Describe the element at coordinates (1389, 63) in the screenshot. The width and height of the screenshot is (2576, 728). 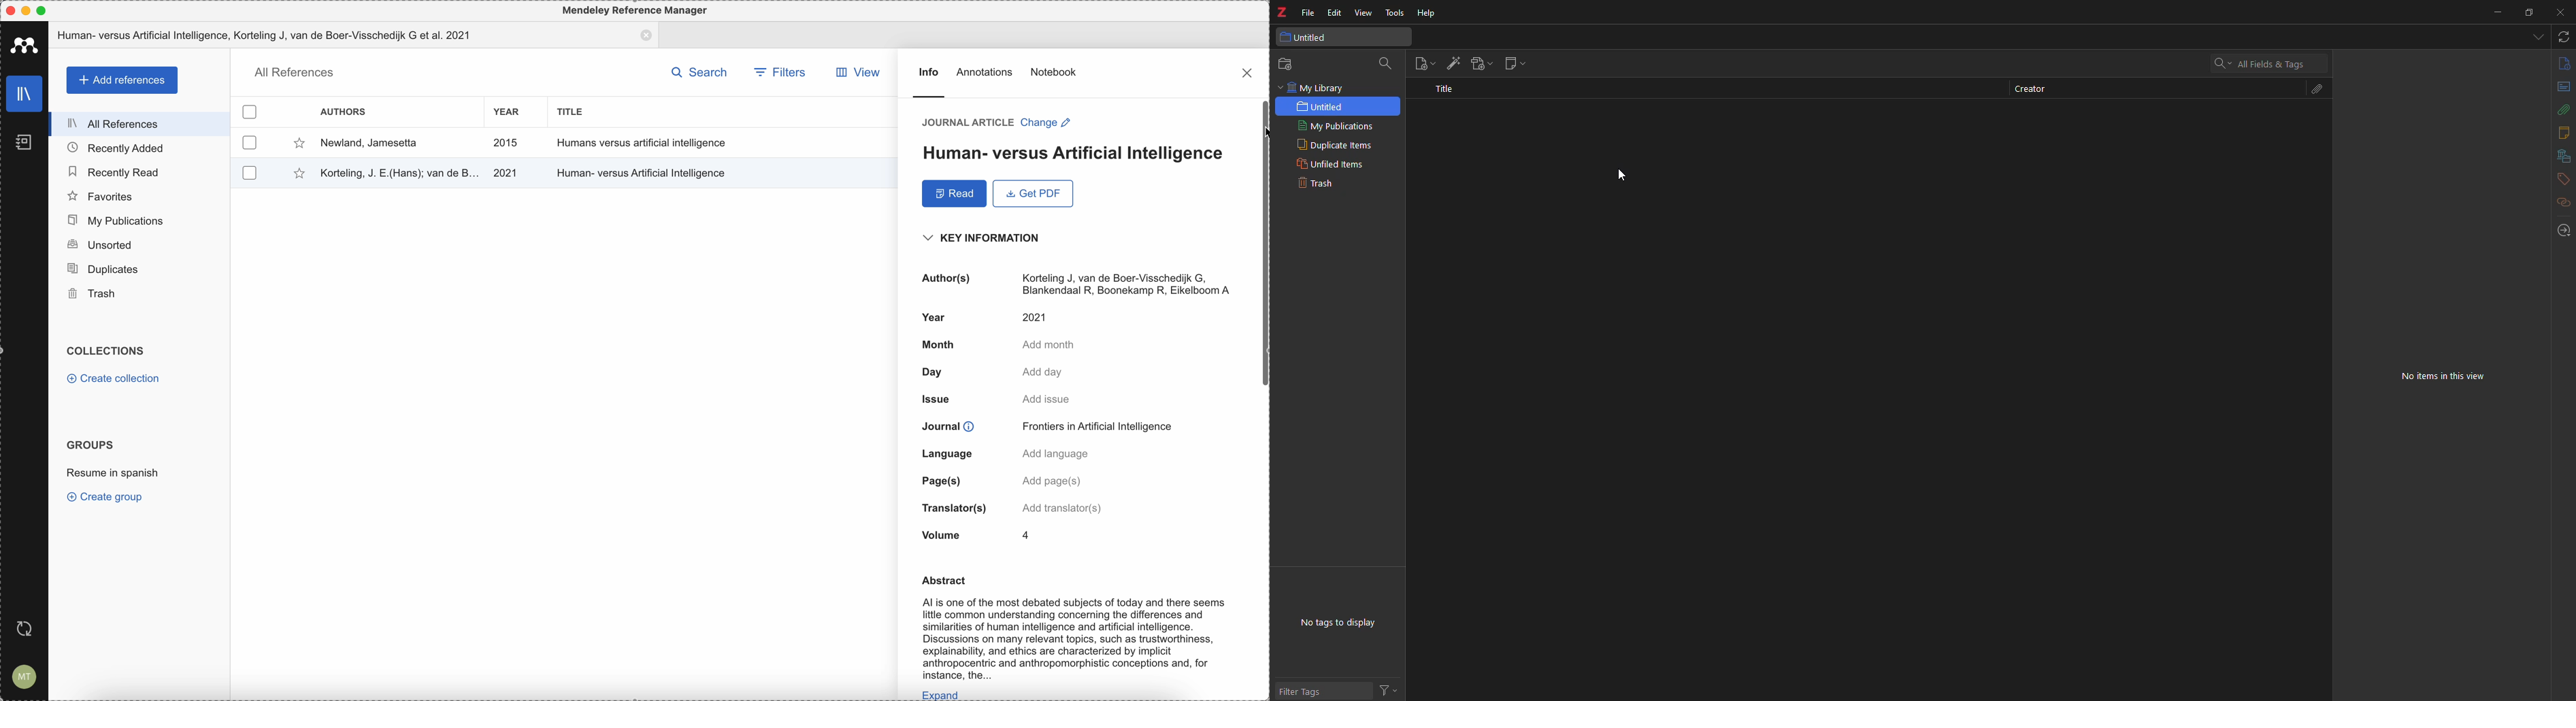
I see `search` at that location.